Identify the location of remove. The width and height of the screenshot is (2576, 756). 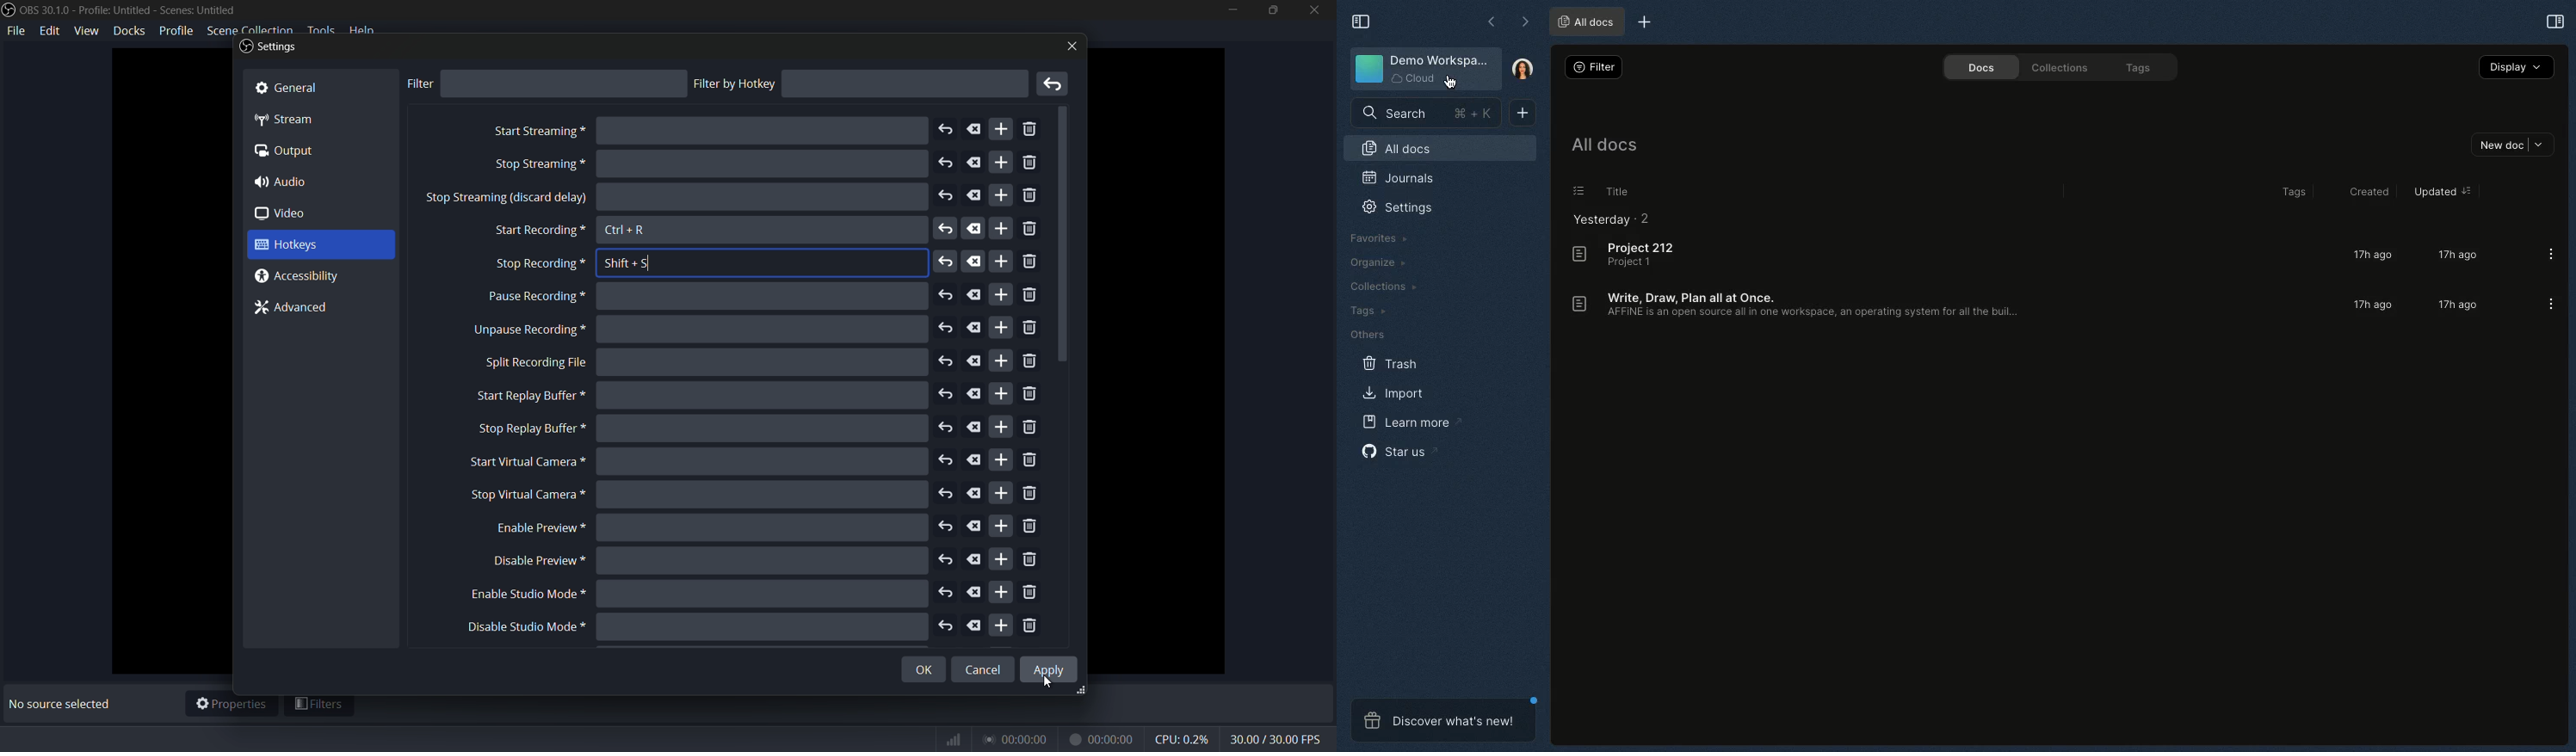
(1032, 196).